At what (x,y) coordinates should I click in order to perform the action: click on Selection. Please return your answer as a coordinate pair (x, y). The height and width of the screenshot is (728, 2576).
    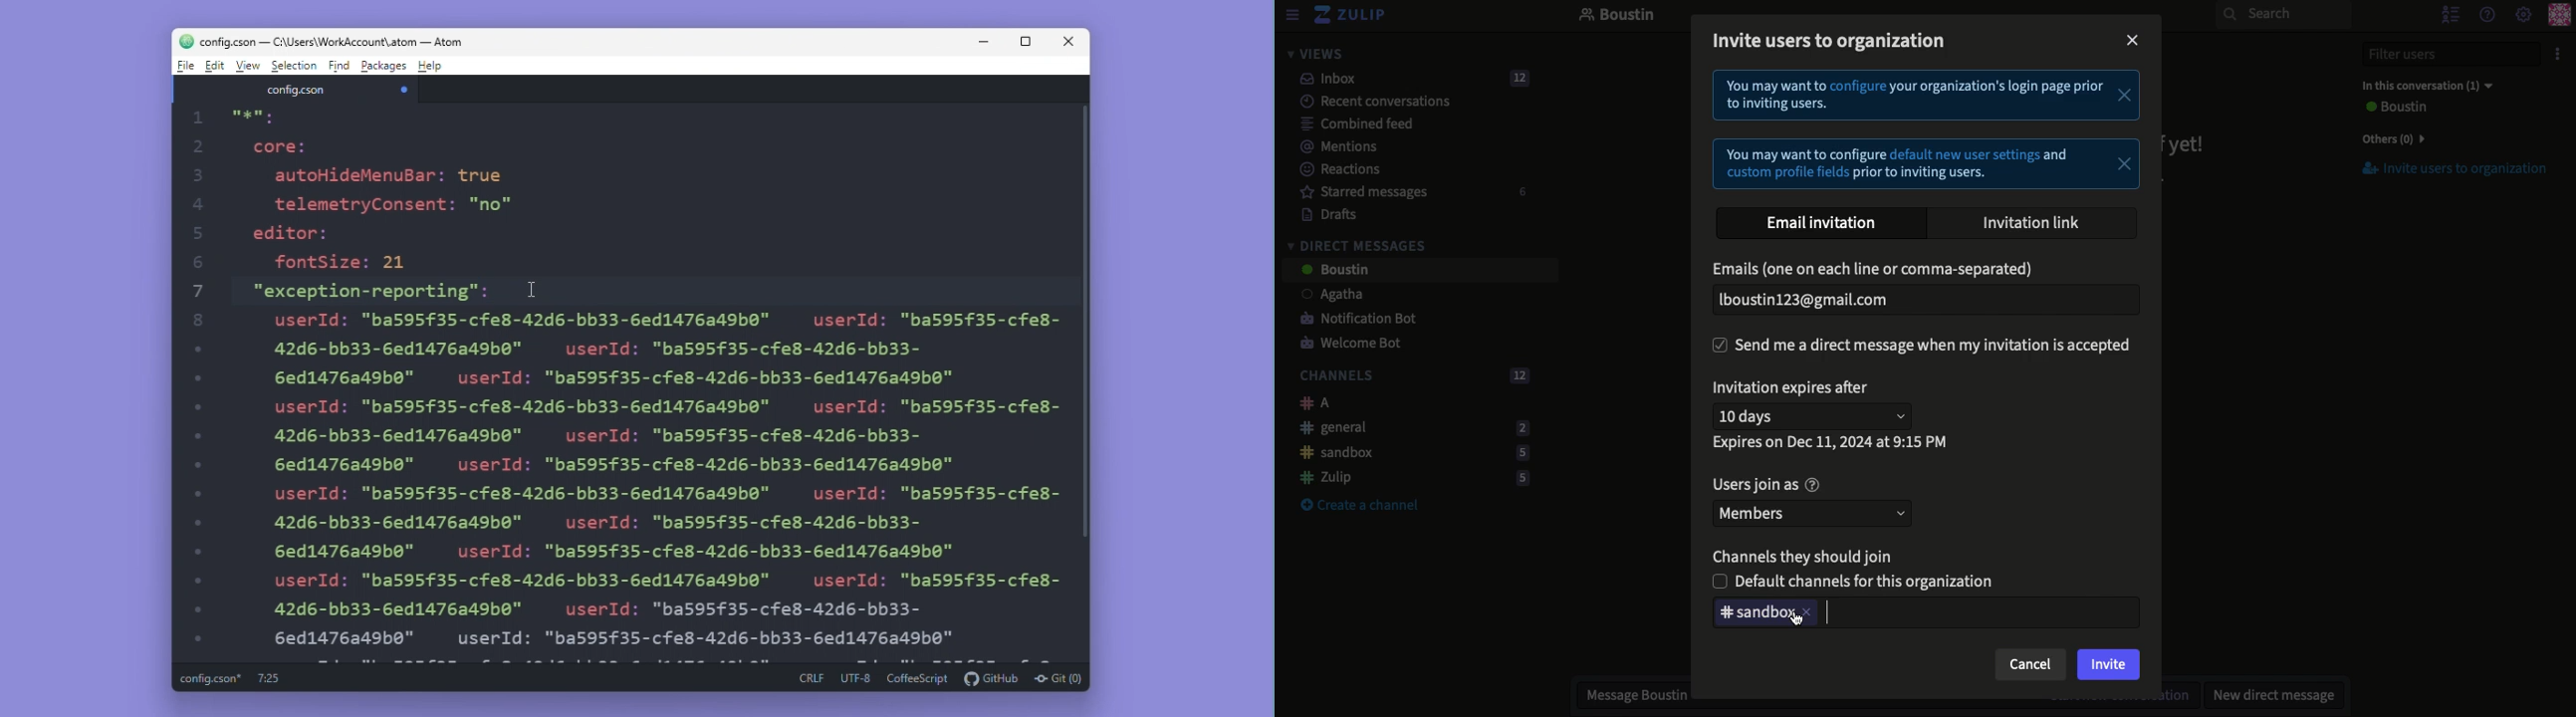
    Looking at the image, I should click on (296, 66).